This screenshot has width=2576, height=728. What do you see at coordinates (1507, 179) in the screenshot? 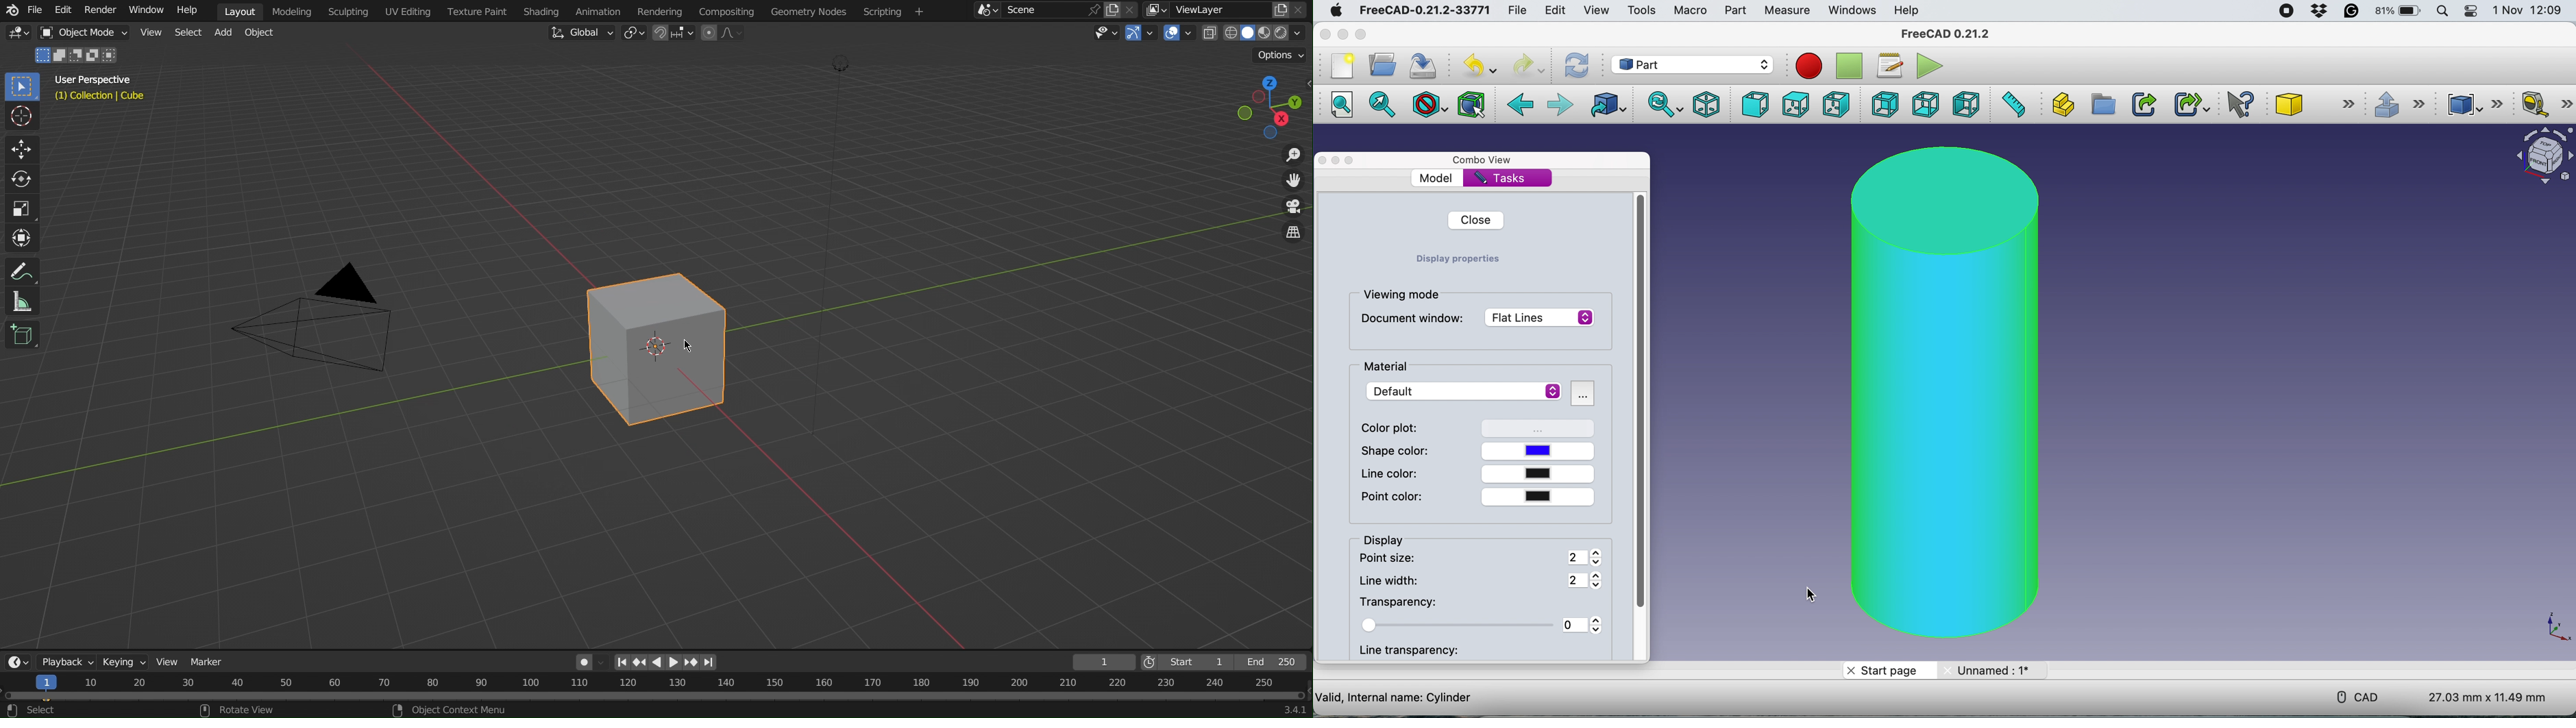
I see `tasks` at bounding box center [1507, 179].